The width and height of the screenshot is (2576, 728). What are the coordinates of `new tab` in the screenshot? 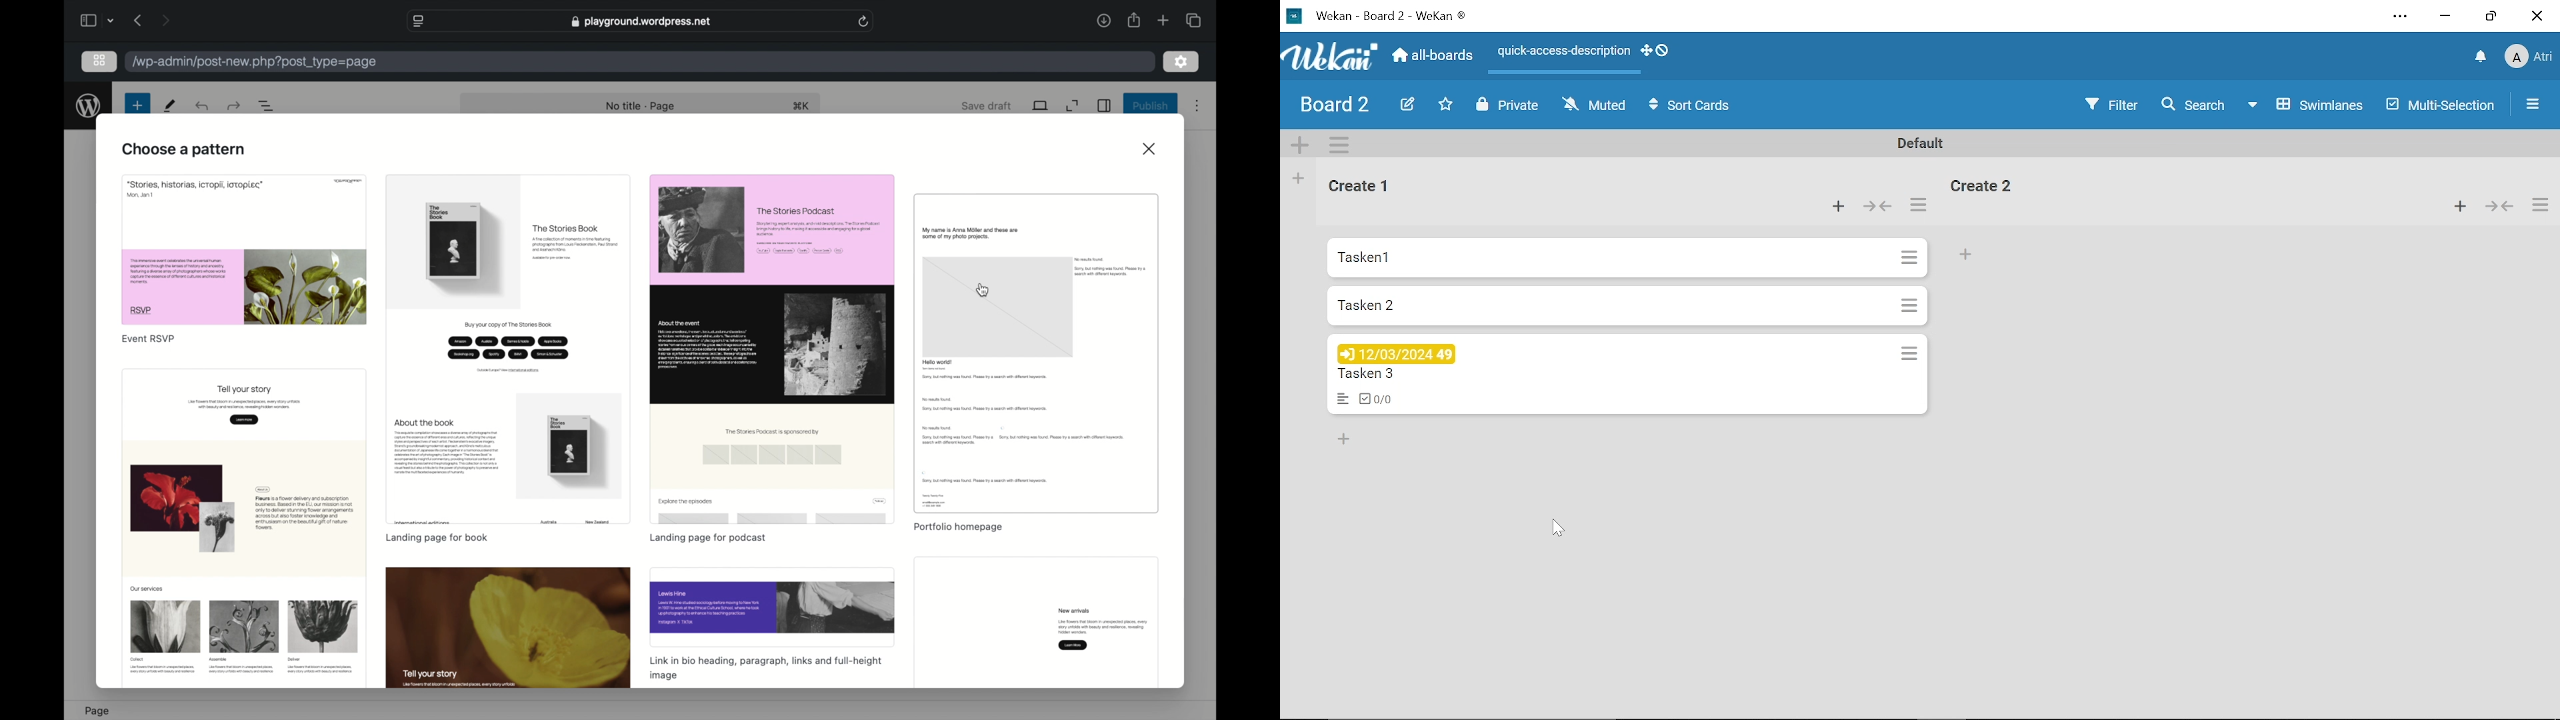 It's located at (1163, 21).